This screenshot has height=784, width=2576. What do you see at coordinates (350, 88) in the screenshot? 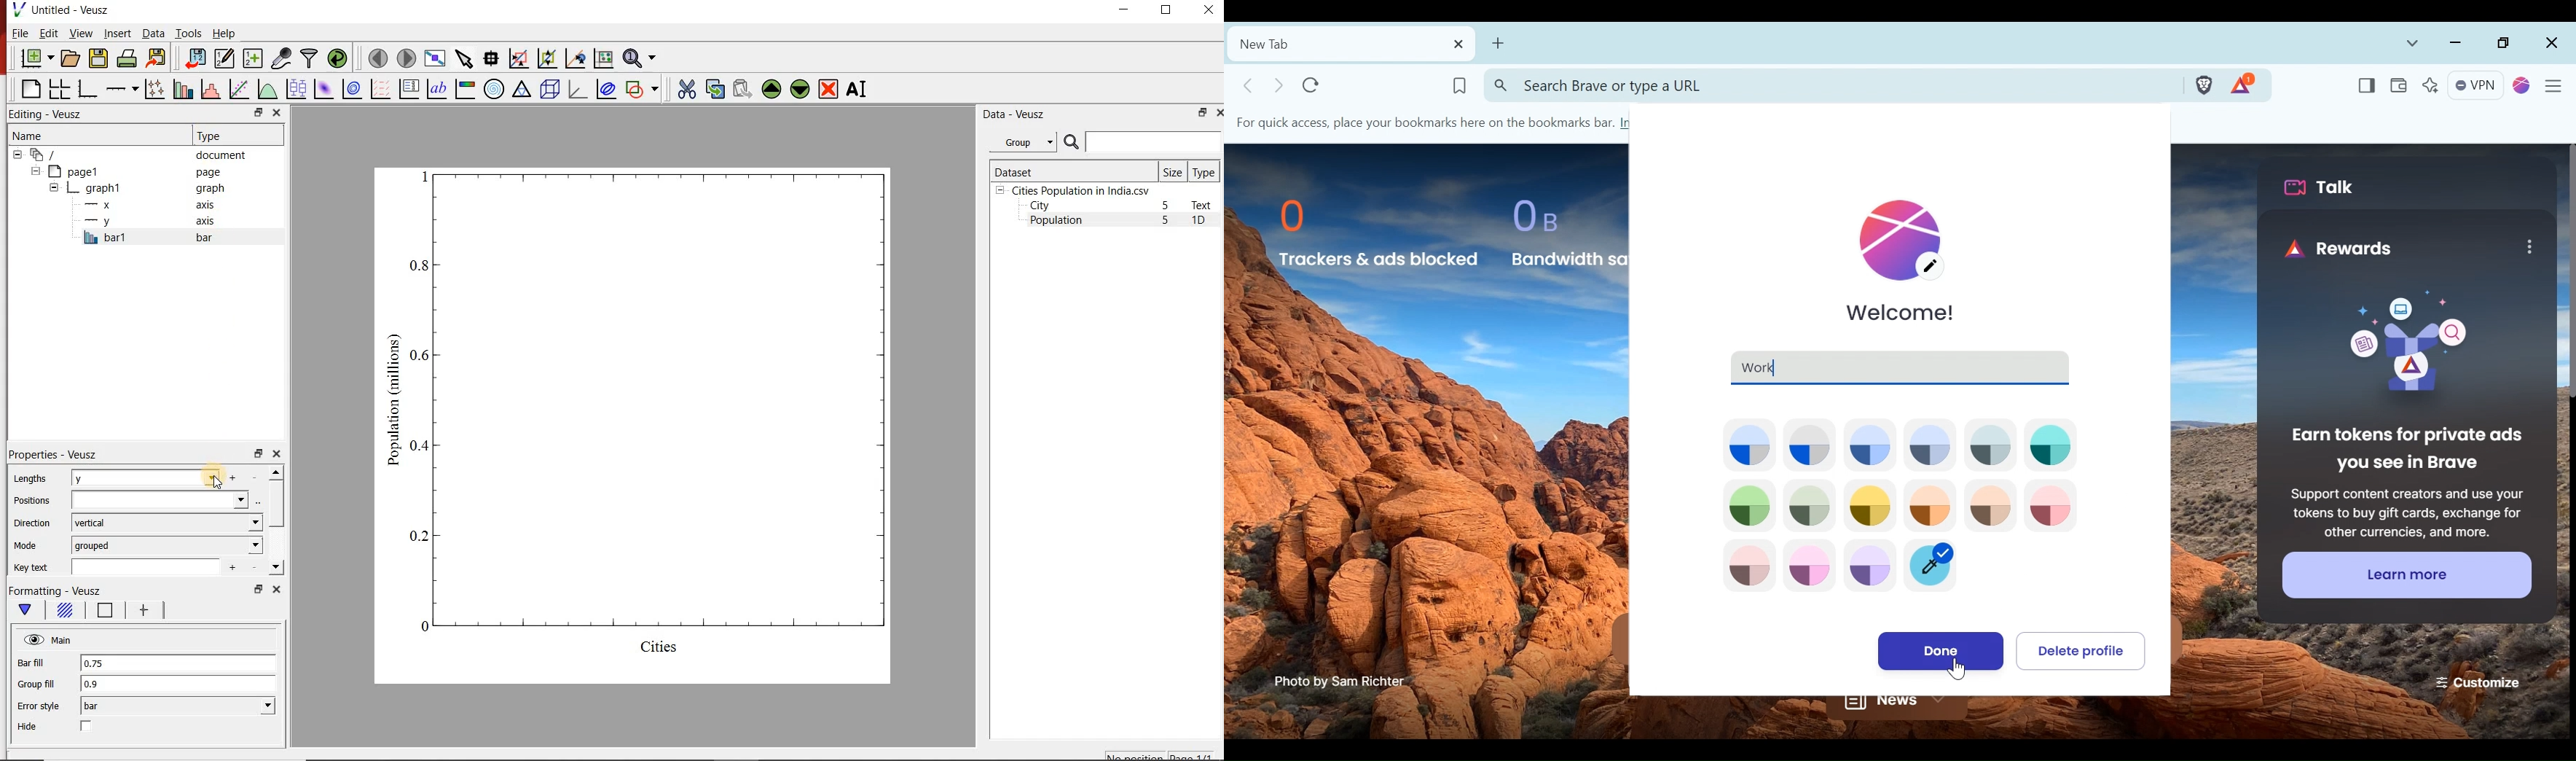
I see `plot a 2d dataset as contours` at bounding box center [350, 88].